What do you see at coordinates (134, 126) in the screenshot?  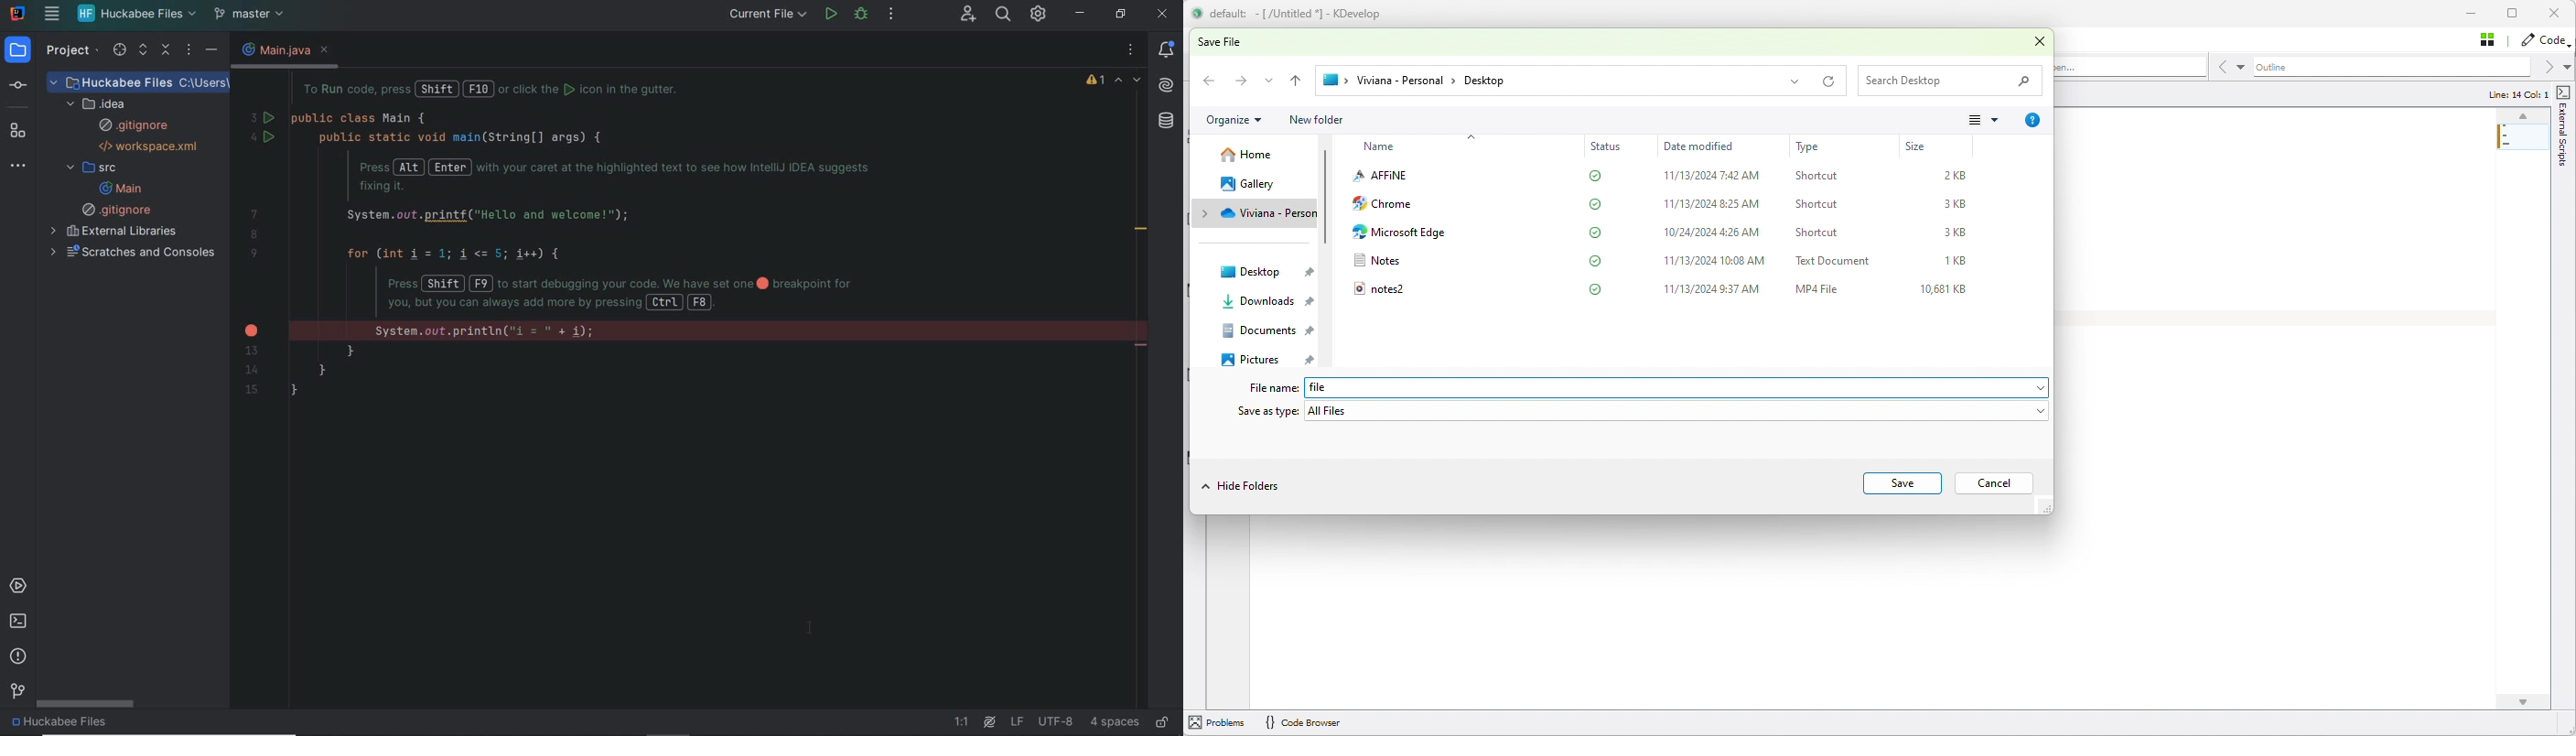 I see `.gitignore` at bounding box center [134, 126].